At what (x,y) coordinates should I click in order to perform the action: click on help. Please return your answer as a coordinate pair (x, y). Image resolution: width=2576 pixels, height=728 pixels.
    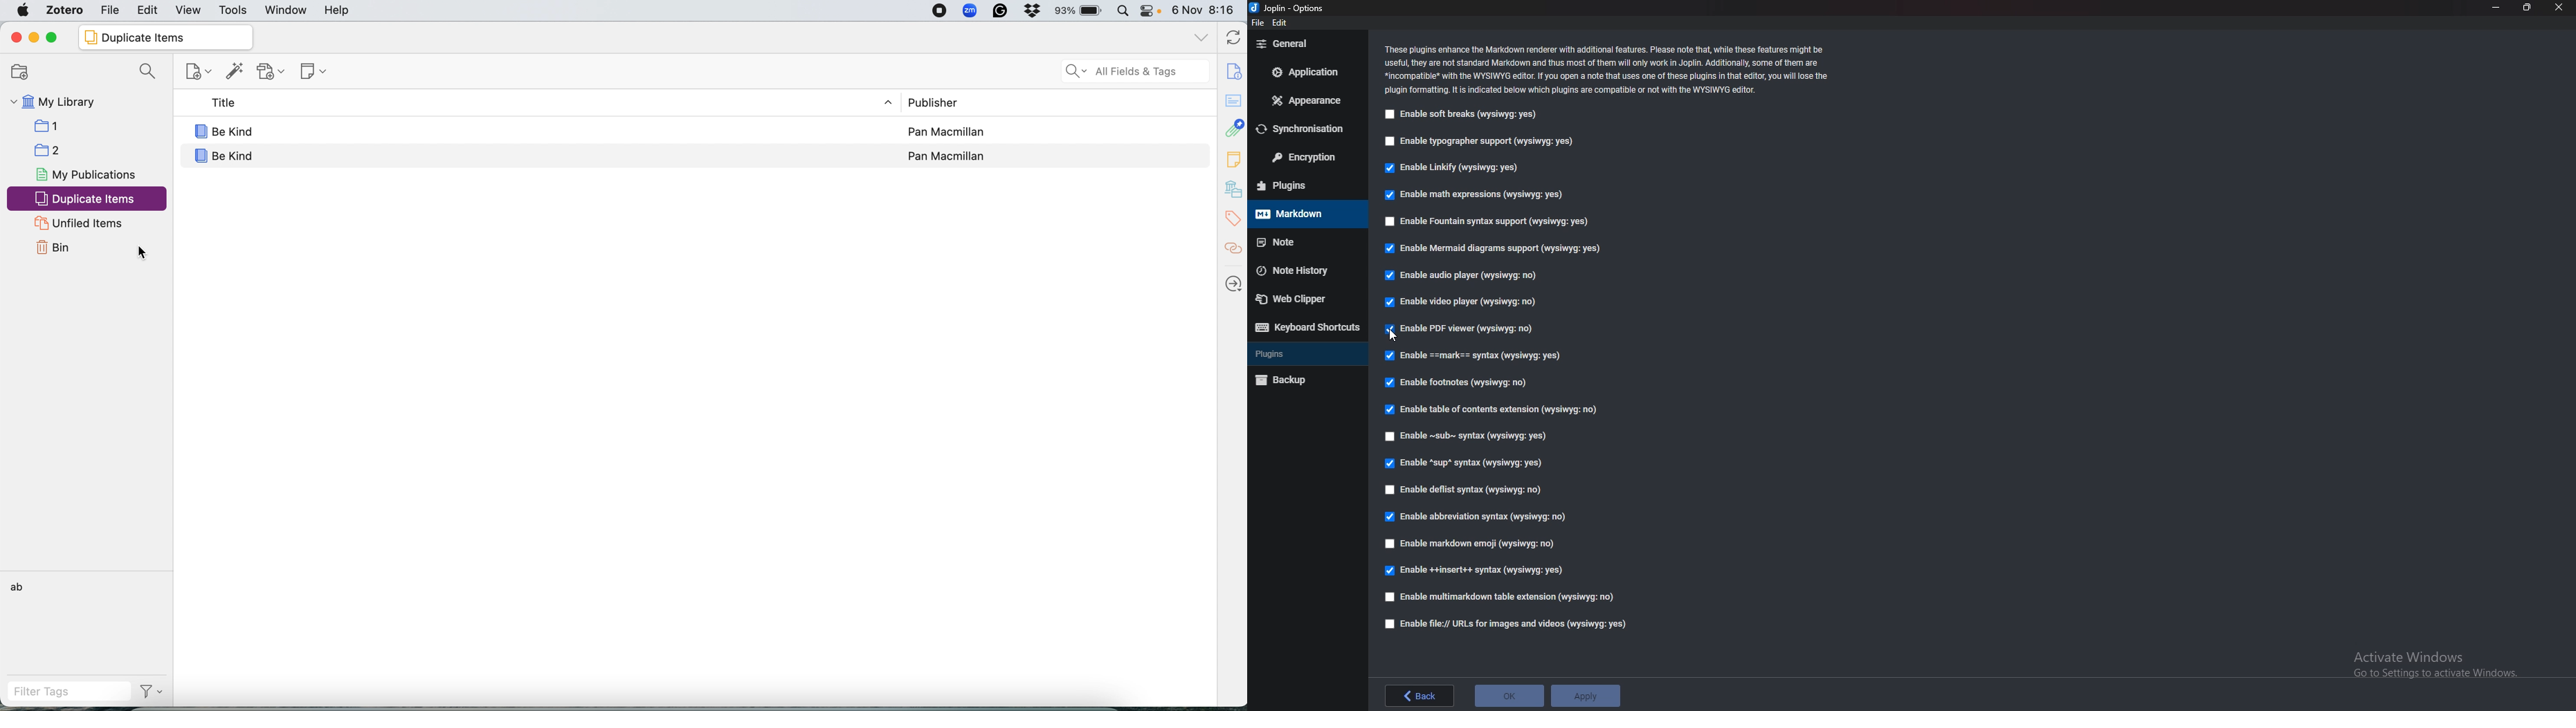
    Looking at the image, I should click on (339, 10).